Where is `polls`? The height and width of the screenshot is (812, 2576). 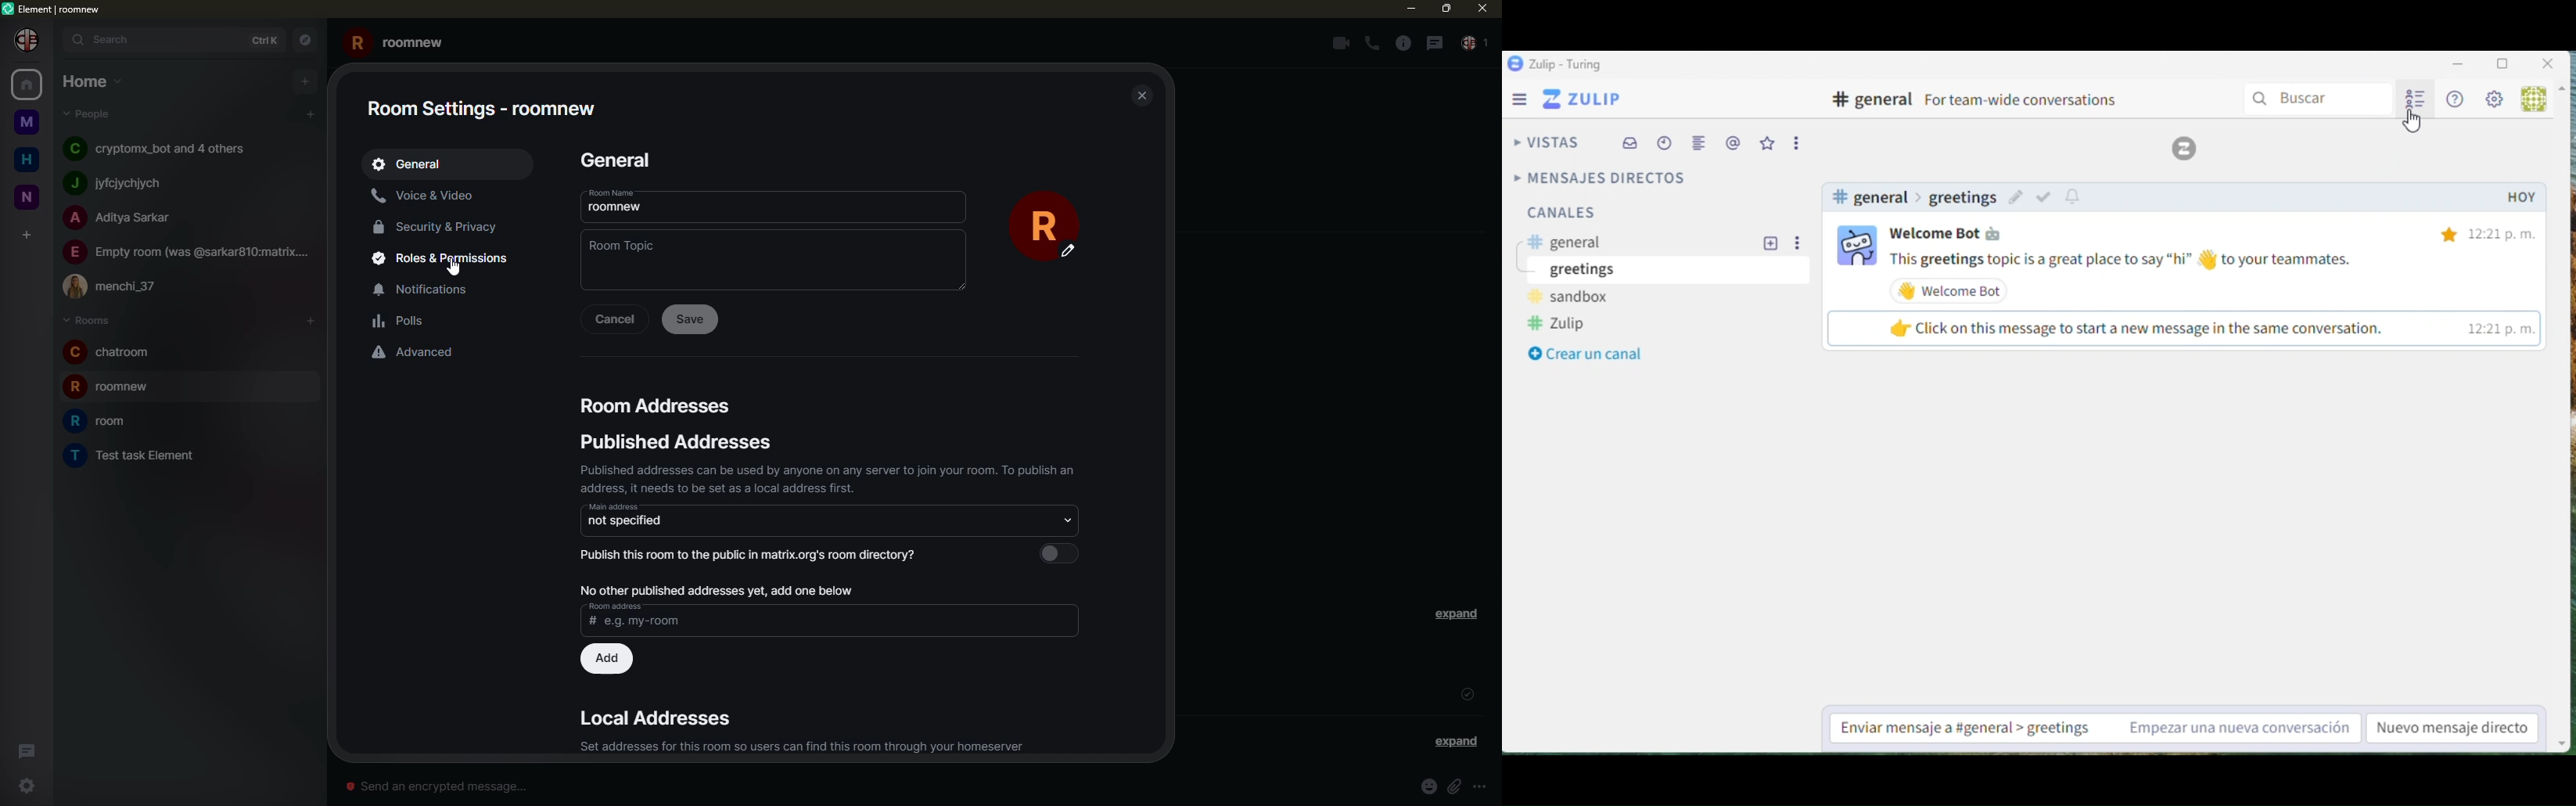
polls is located at coordinates (402, 322).